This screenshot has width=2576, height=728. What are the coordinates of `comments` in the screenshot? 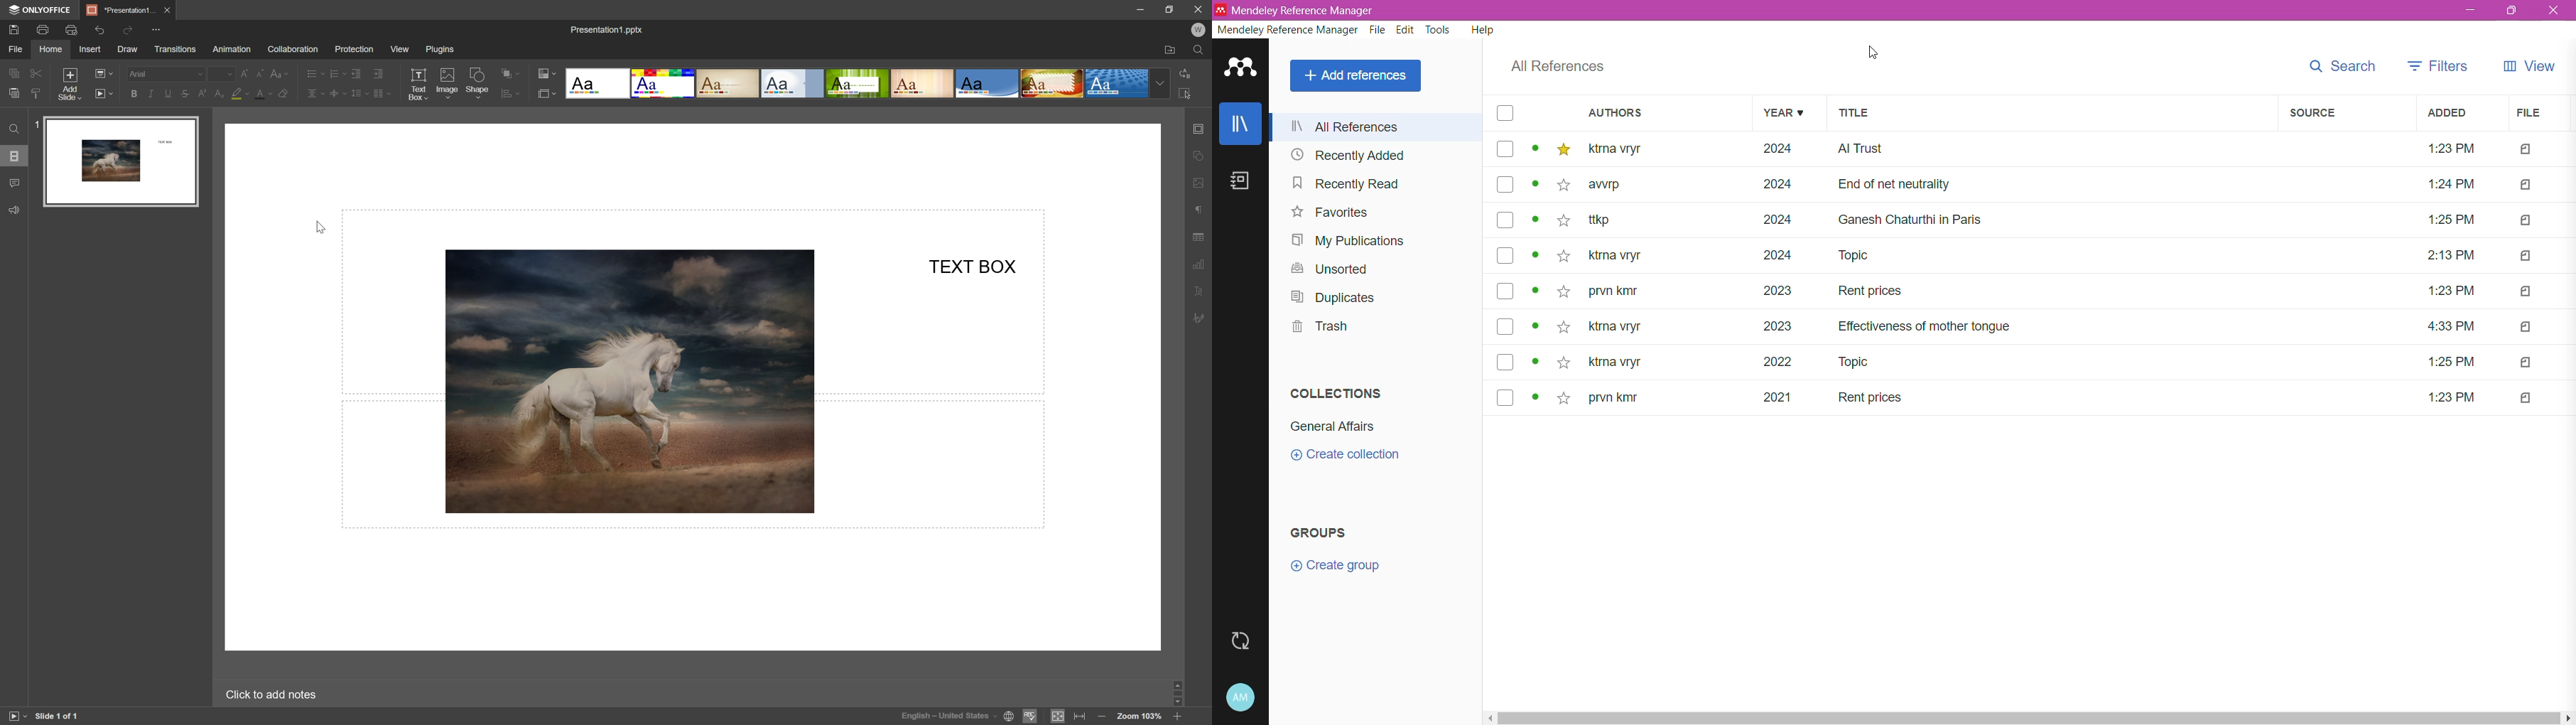 It's located at (17, 182).